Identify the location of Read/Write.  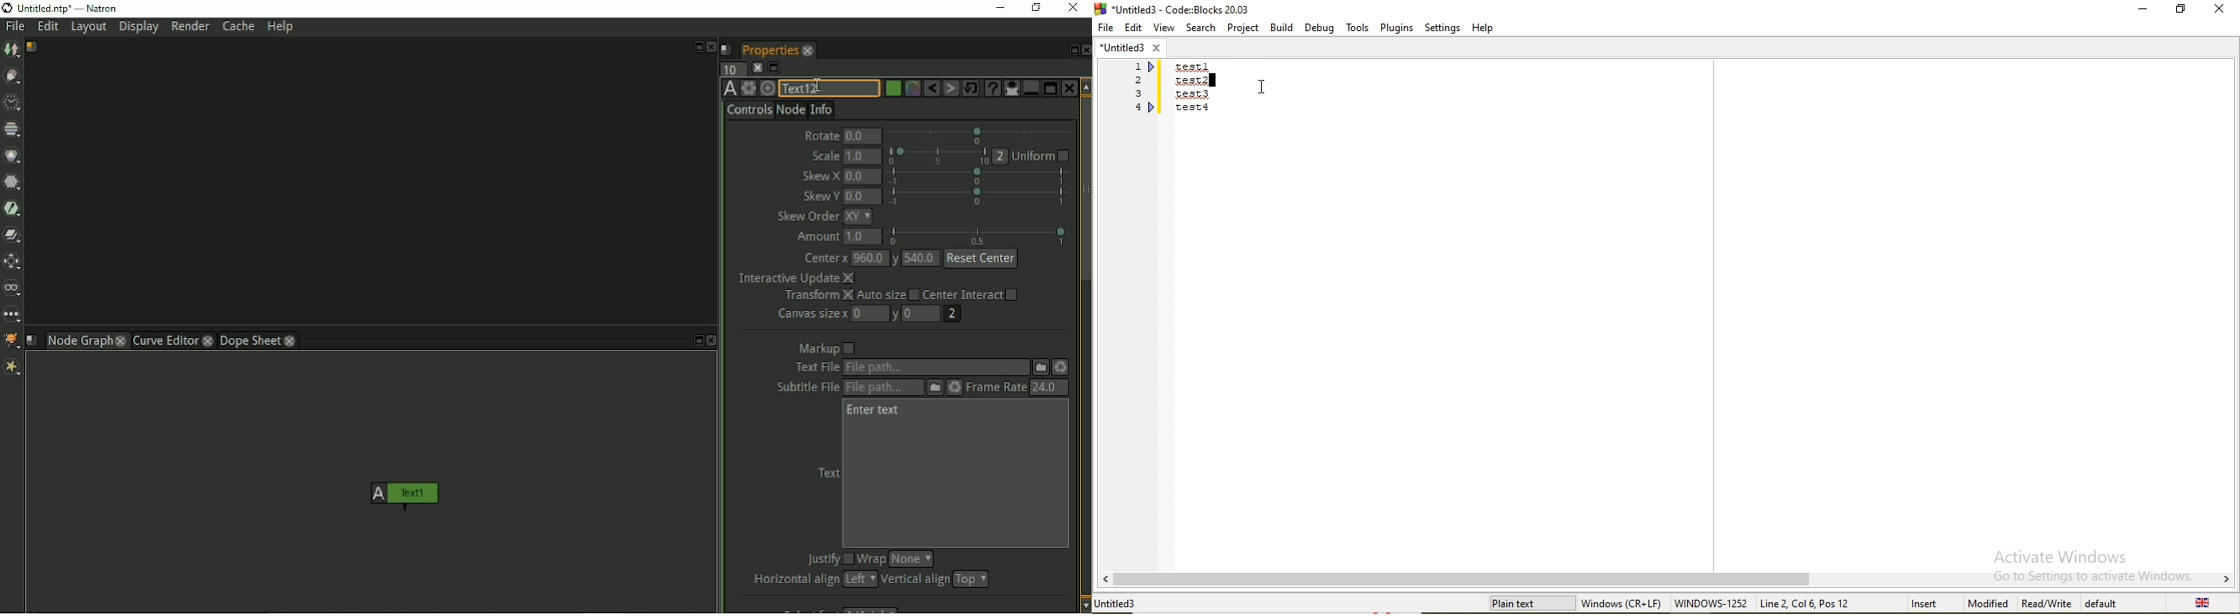
(2049, 603).